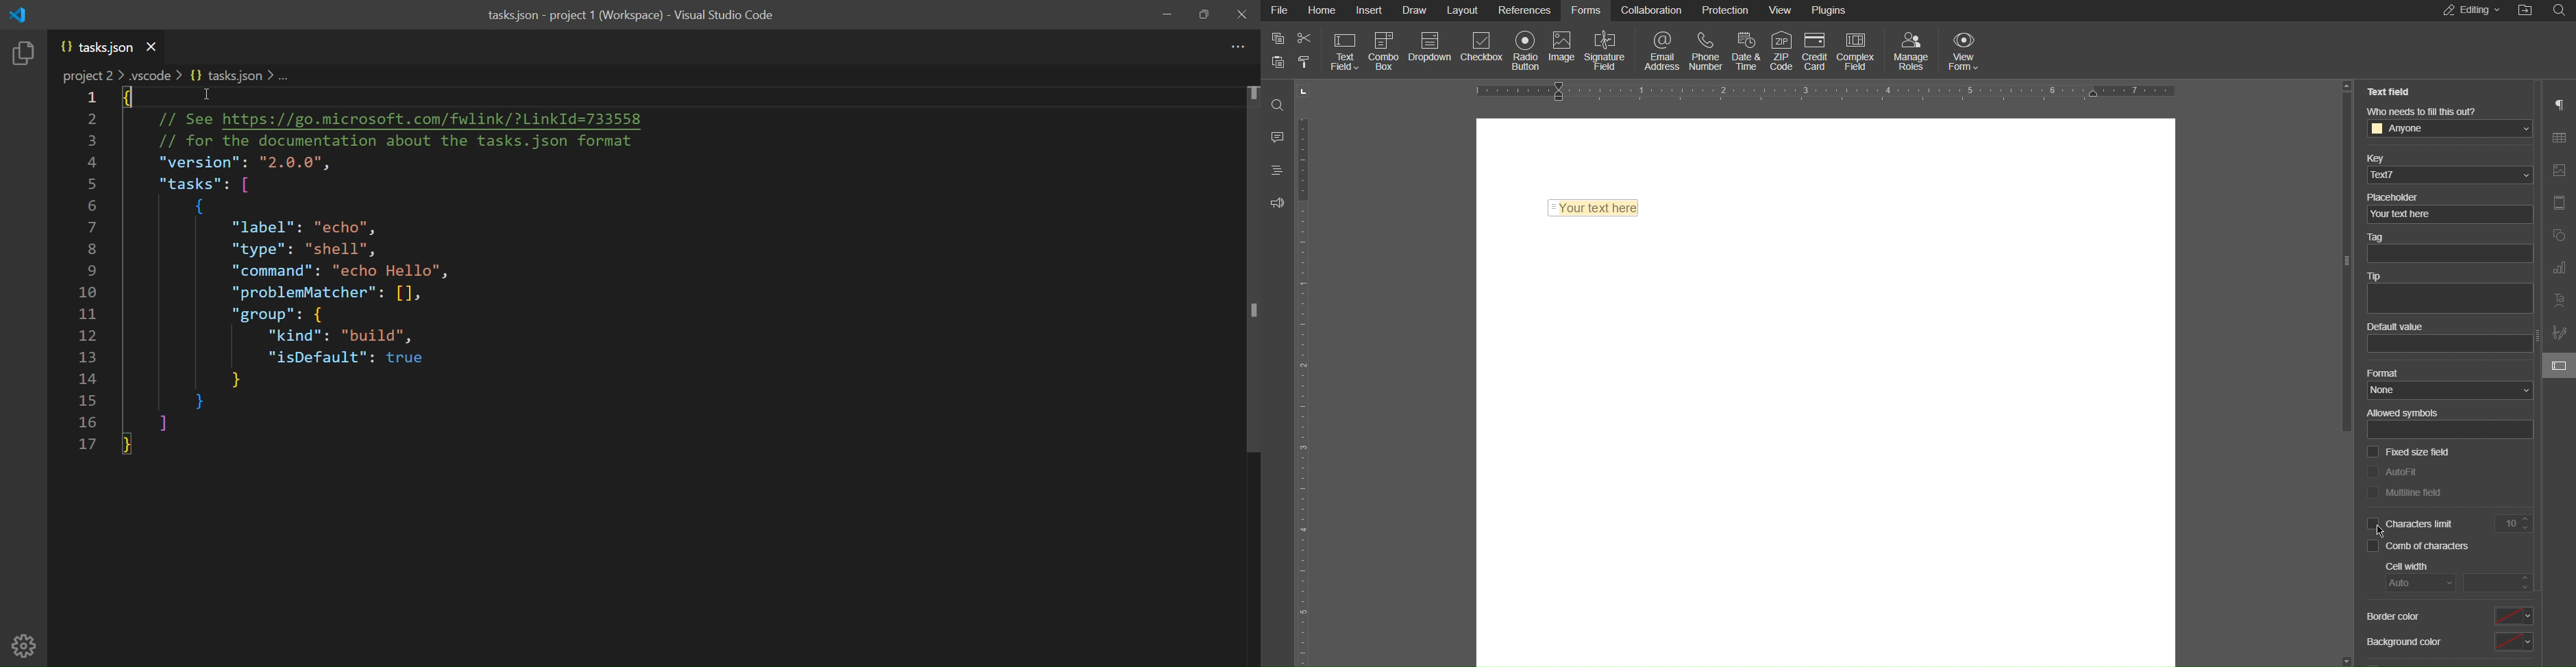 This screenshot has height=672, width=2576. I want to click on copy, so click(1277, 38).